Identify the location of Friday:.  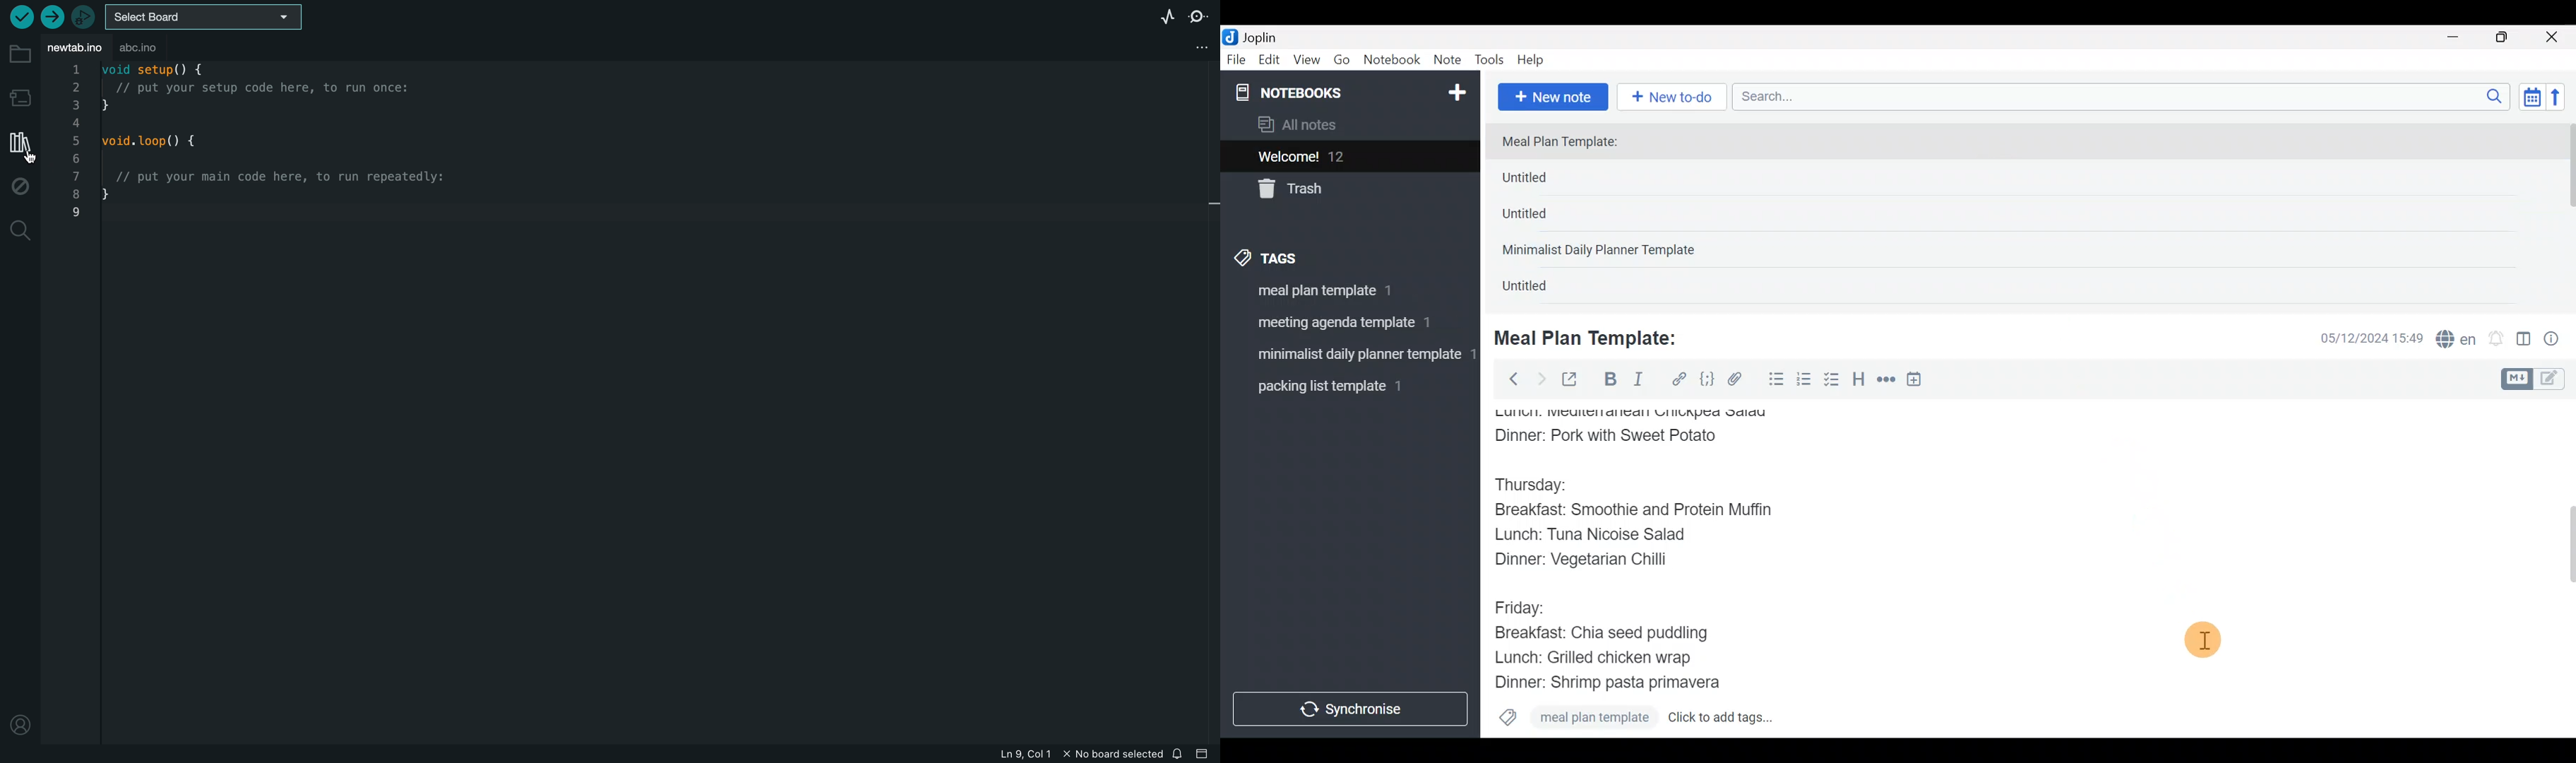
(1524, 606).